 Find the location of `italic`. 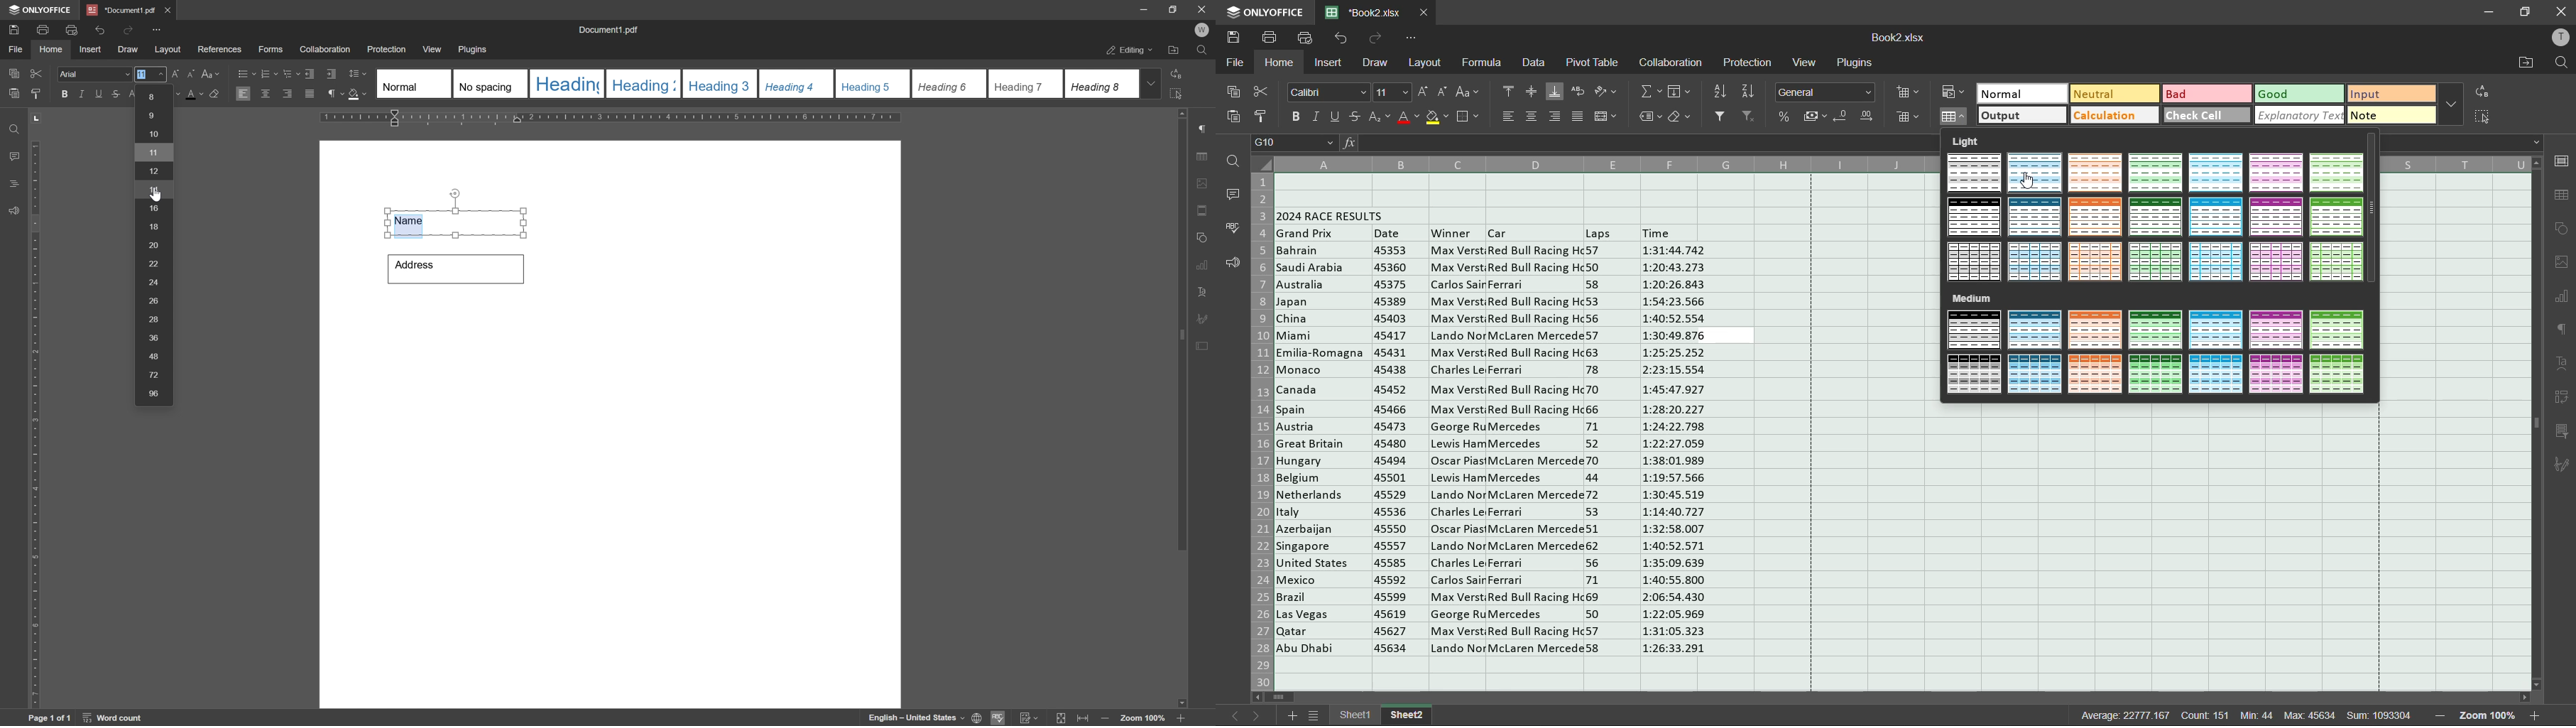

italic is located at coordinates (80, 93).